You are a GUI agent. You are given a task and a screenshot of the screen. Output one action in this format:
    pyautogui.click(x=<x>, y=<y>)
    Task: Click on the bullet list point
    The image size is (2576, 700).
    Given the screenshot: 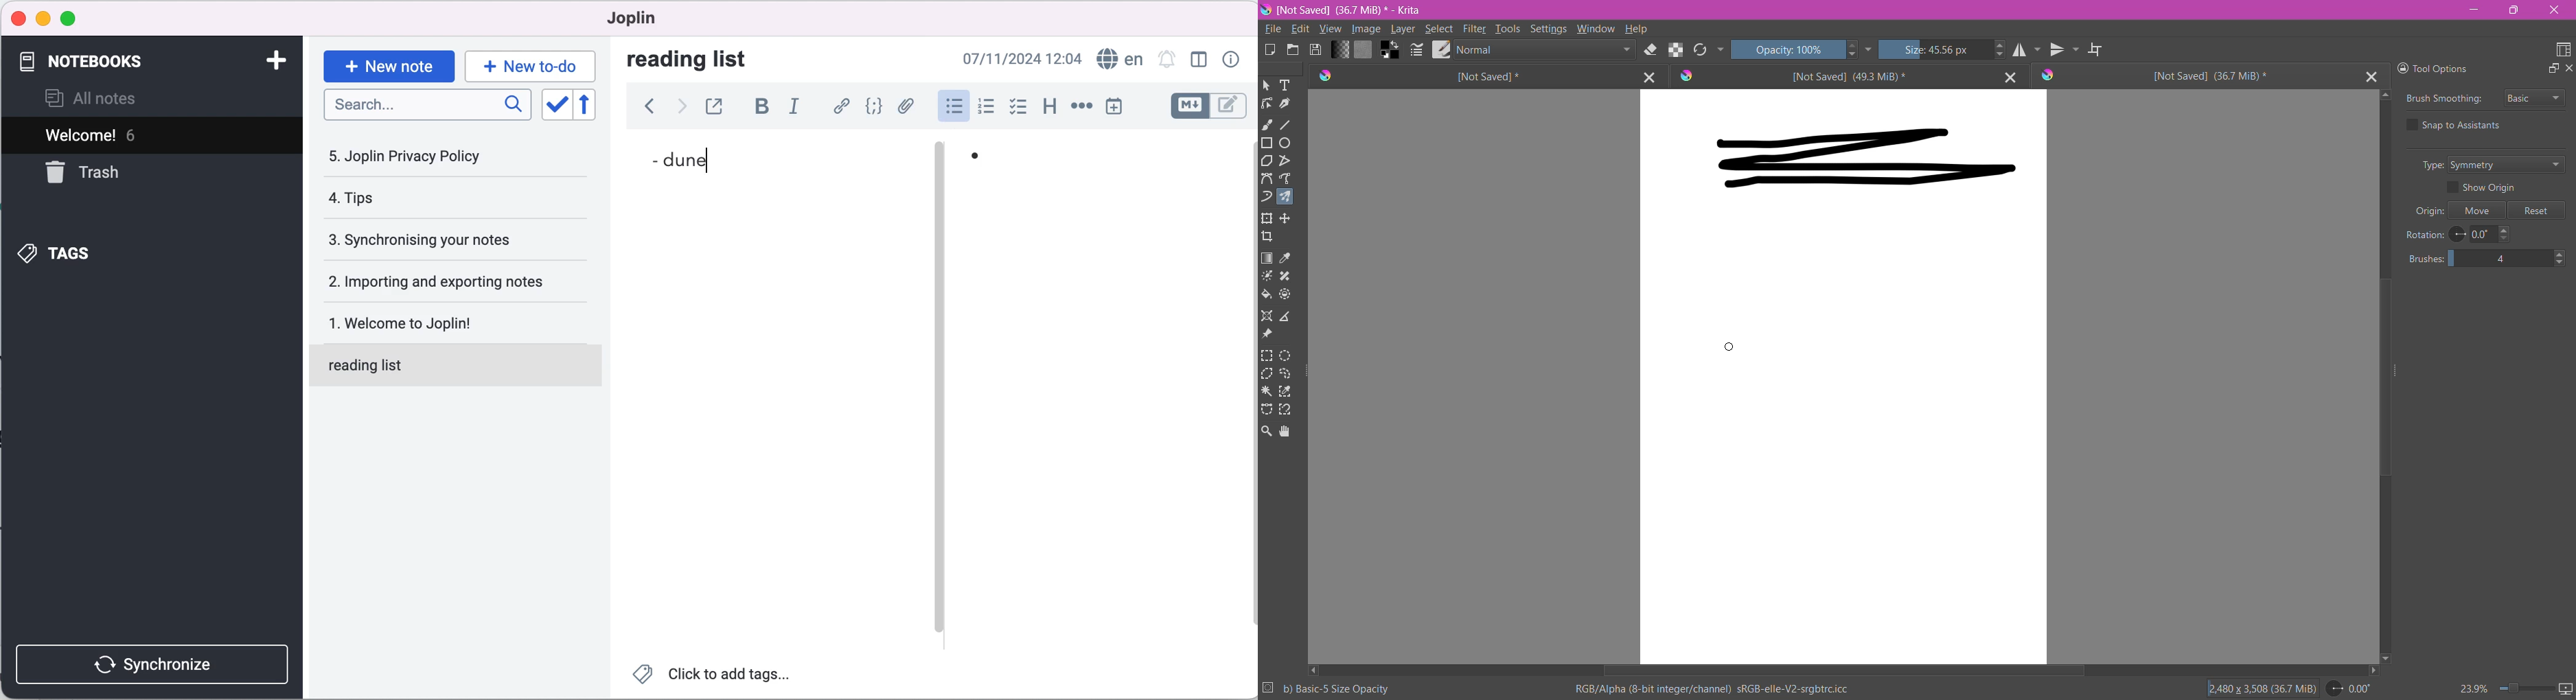 What is the action you would take?
    pyautogui.click(x=975, y=156)
    